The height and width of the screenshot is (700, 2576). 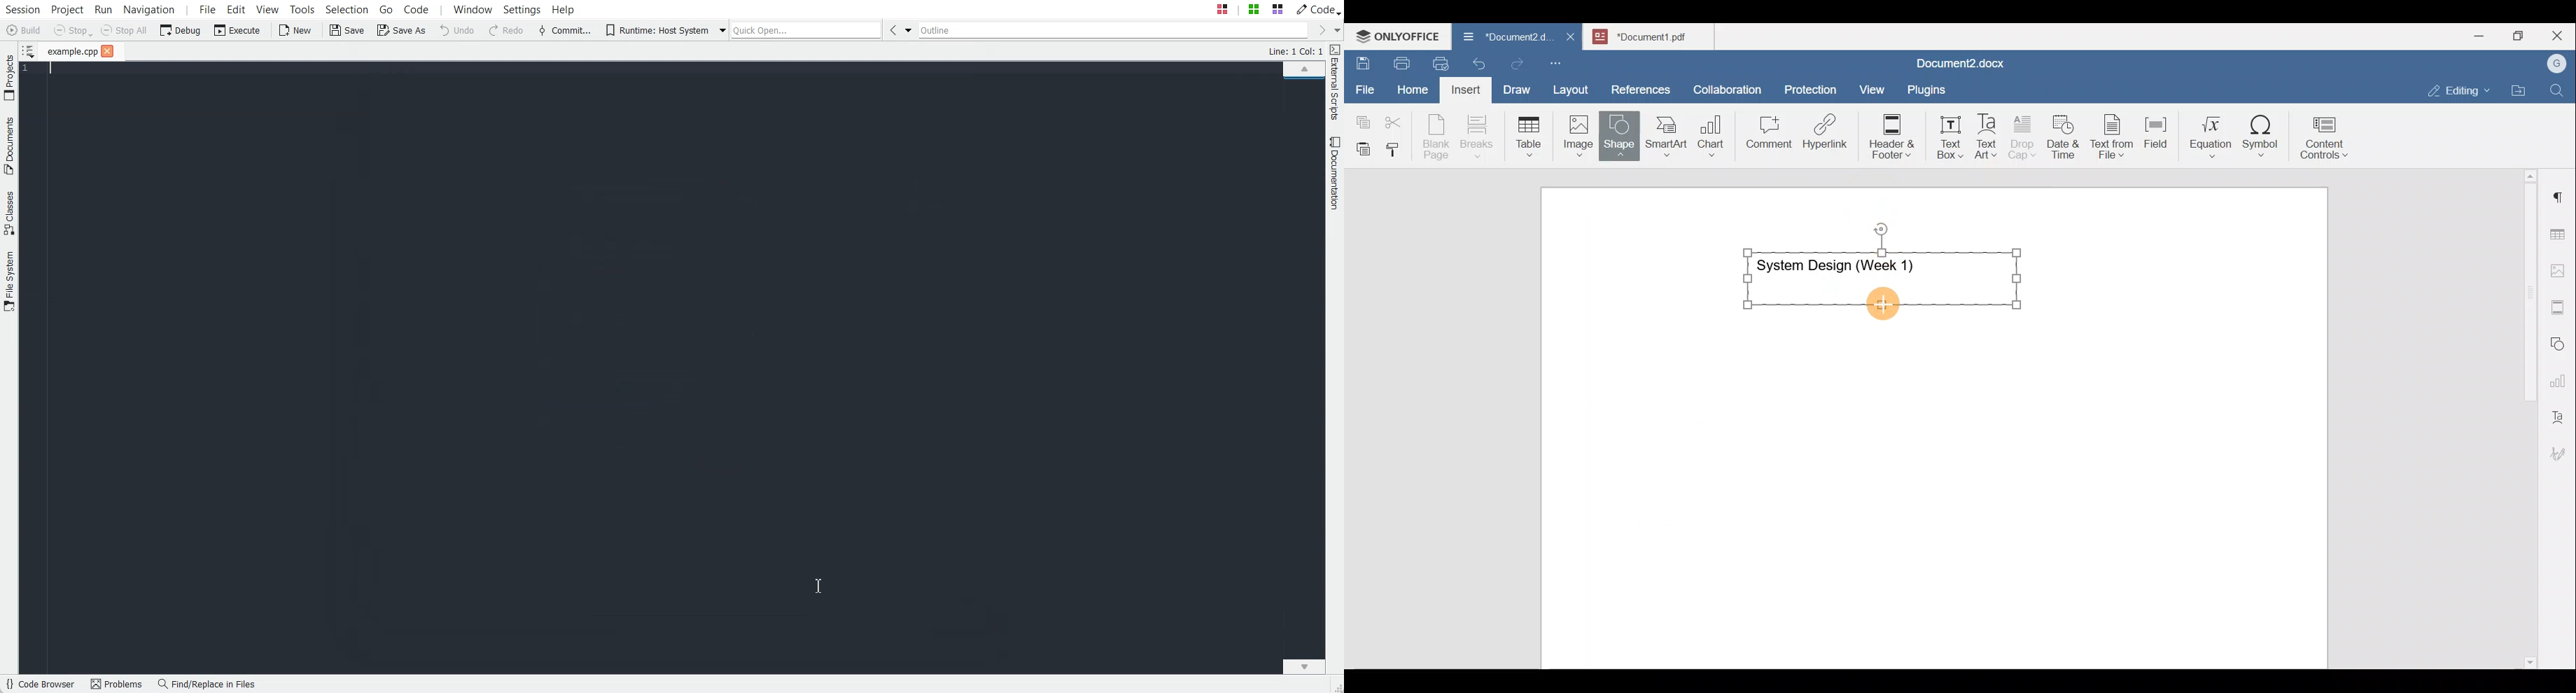 I want to click on Plugins, so click(x=1930, y=88).